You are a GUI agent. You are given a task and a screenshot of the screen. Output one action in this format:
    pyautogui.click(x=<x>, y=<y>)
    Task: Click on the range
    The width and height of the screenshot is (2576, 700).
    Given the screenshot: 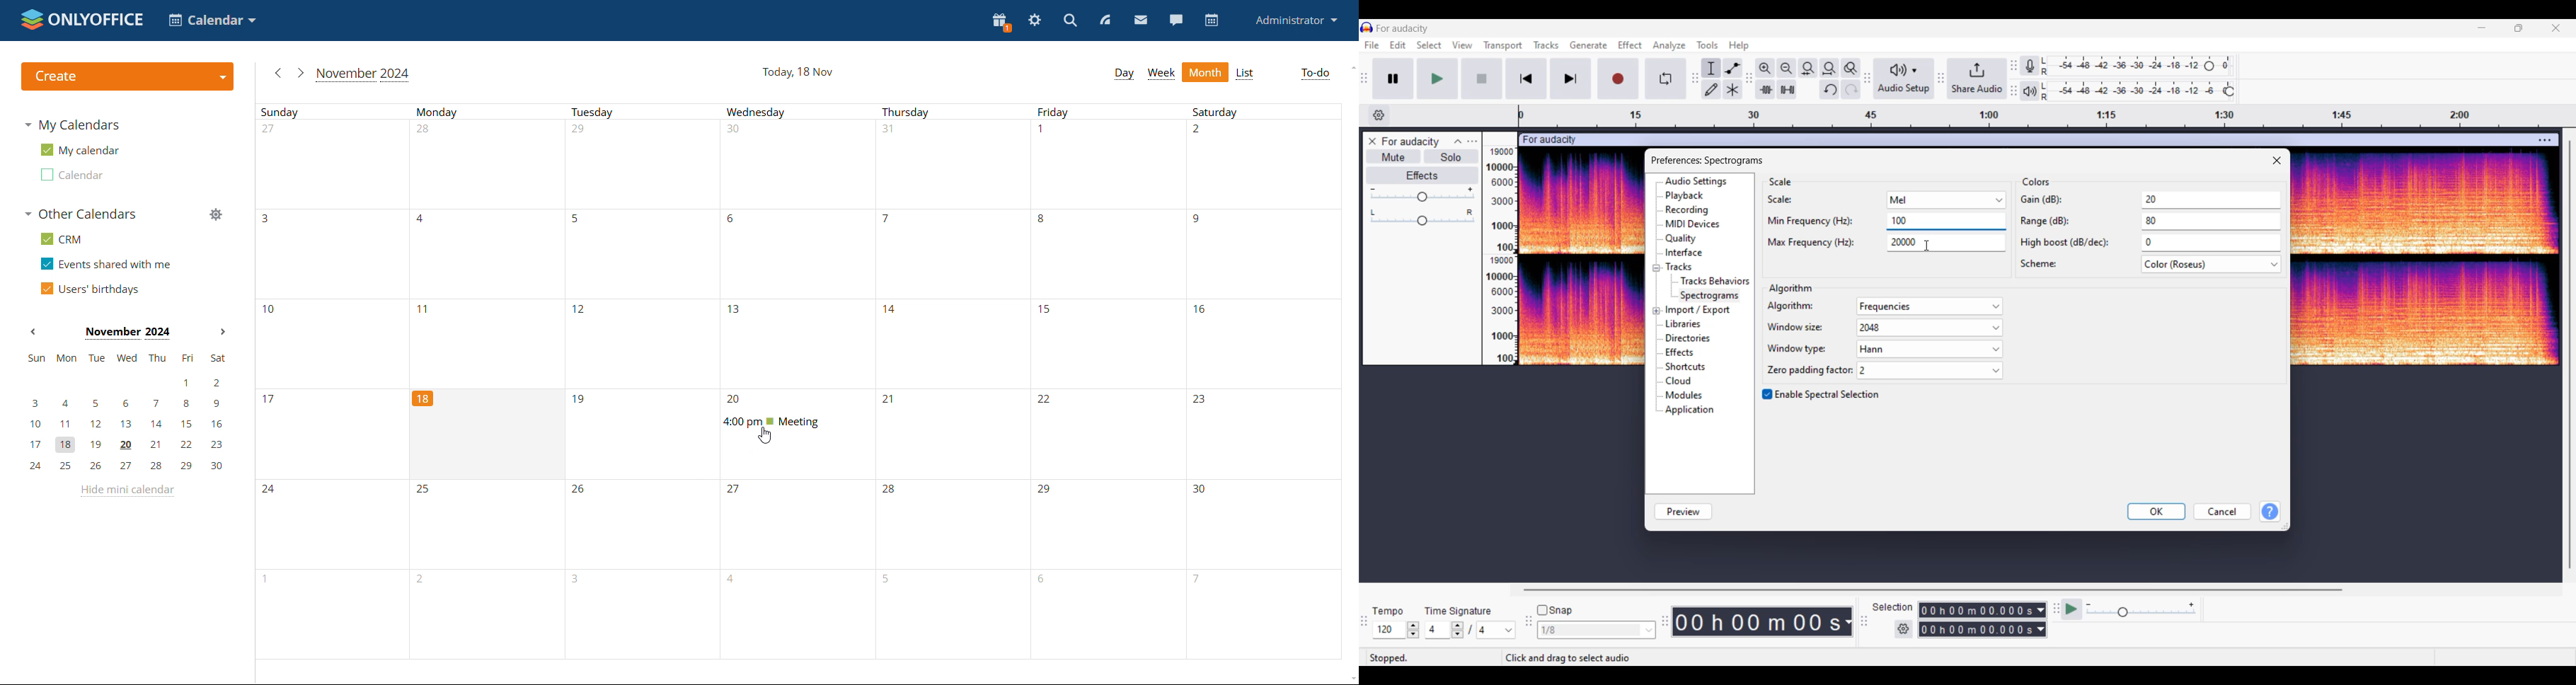 What is the action you would take?
    pyautogui.click(x=2149, y=224)
    